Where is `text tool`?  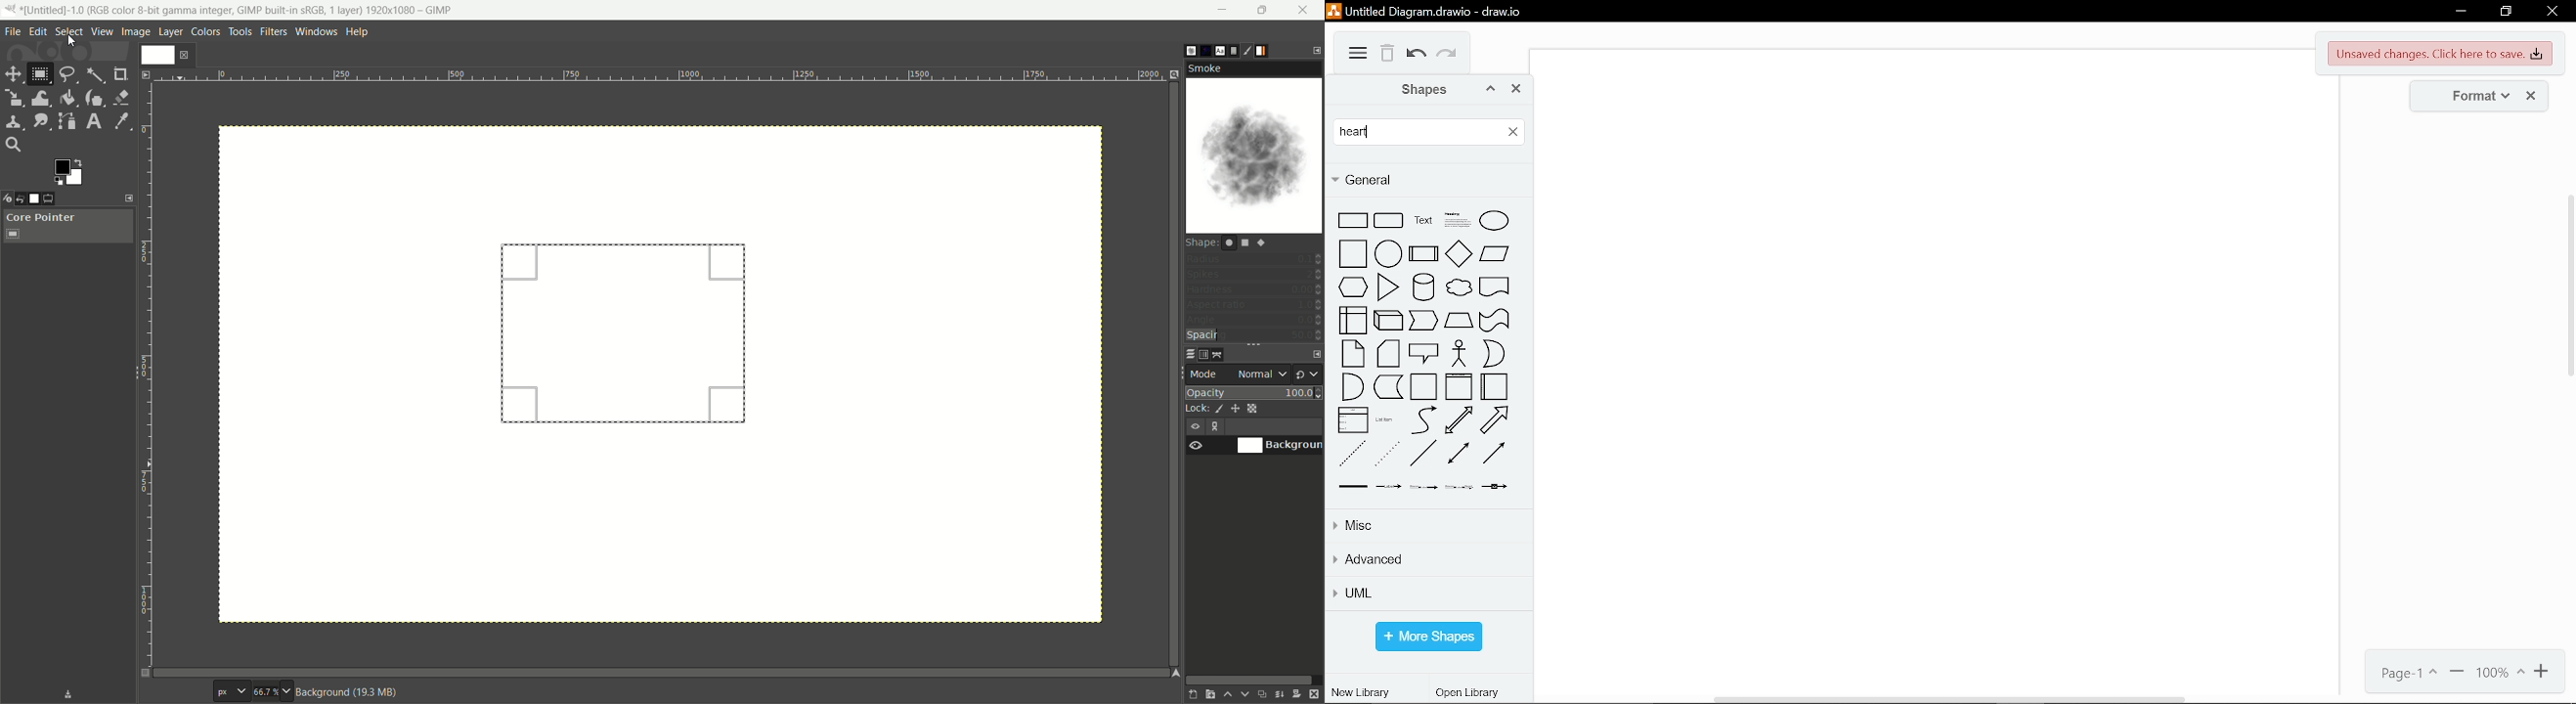
text tool is located at coordinates (92, 121).